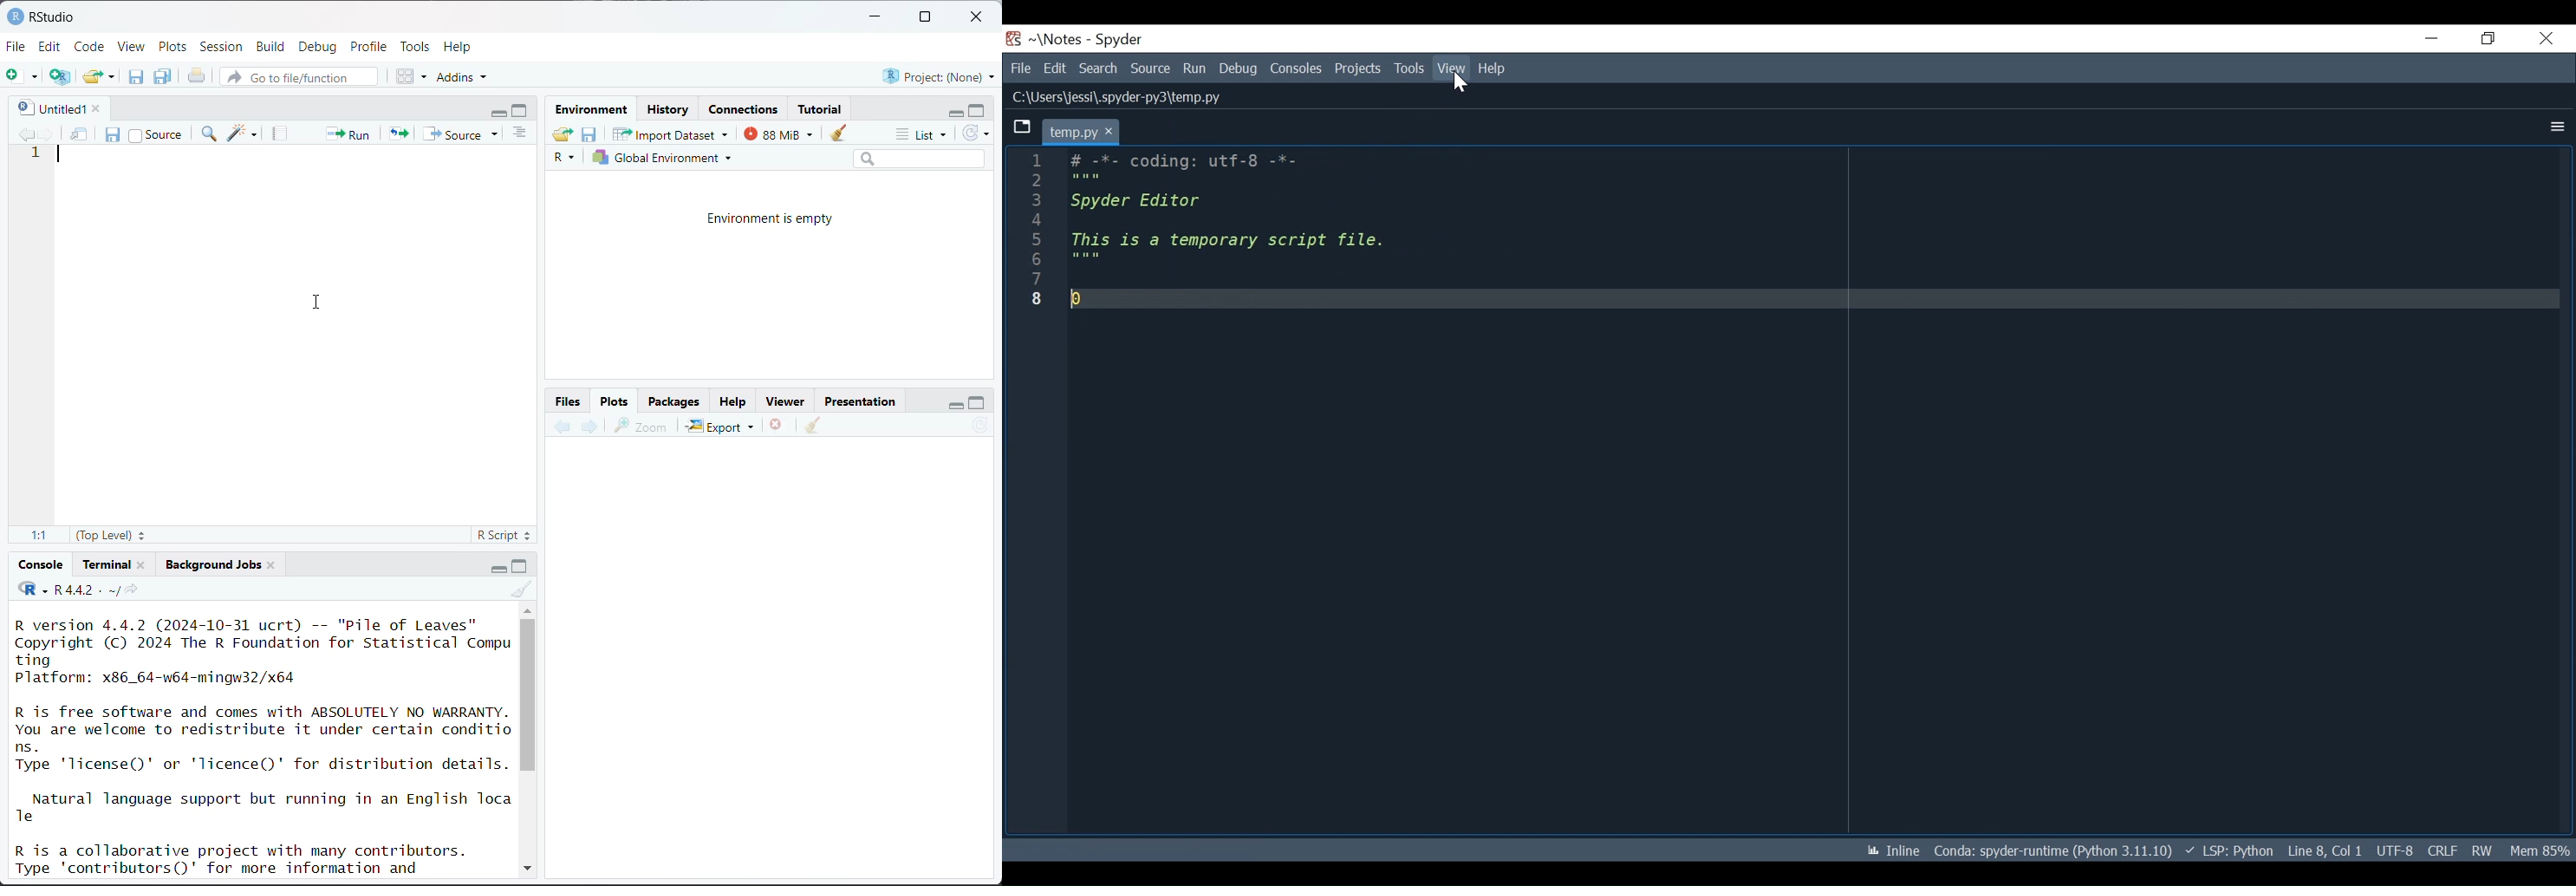 This screenshot has height=896, width=2576. Describe the element at coordinates (459, 46) in the screenshot. I see `Help` at that location.